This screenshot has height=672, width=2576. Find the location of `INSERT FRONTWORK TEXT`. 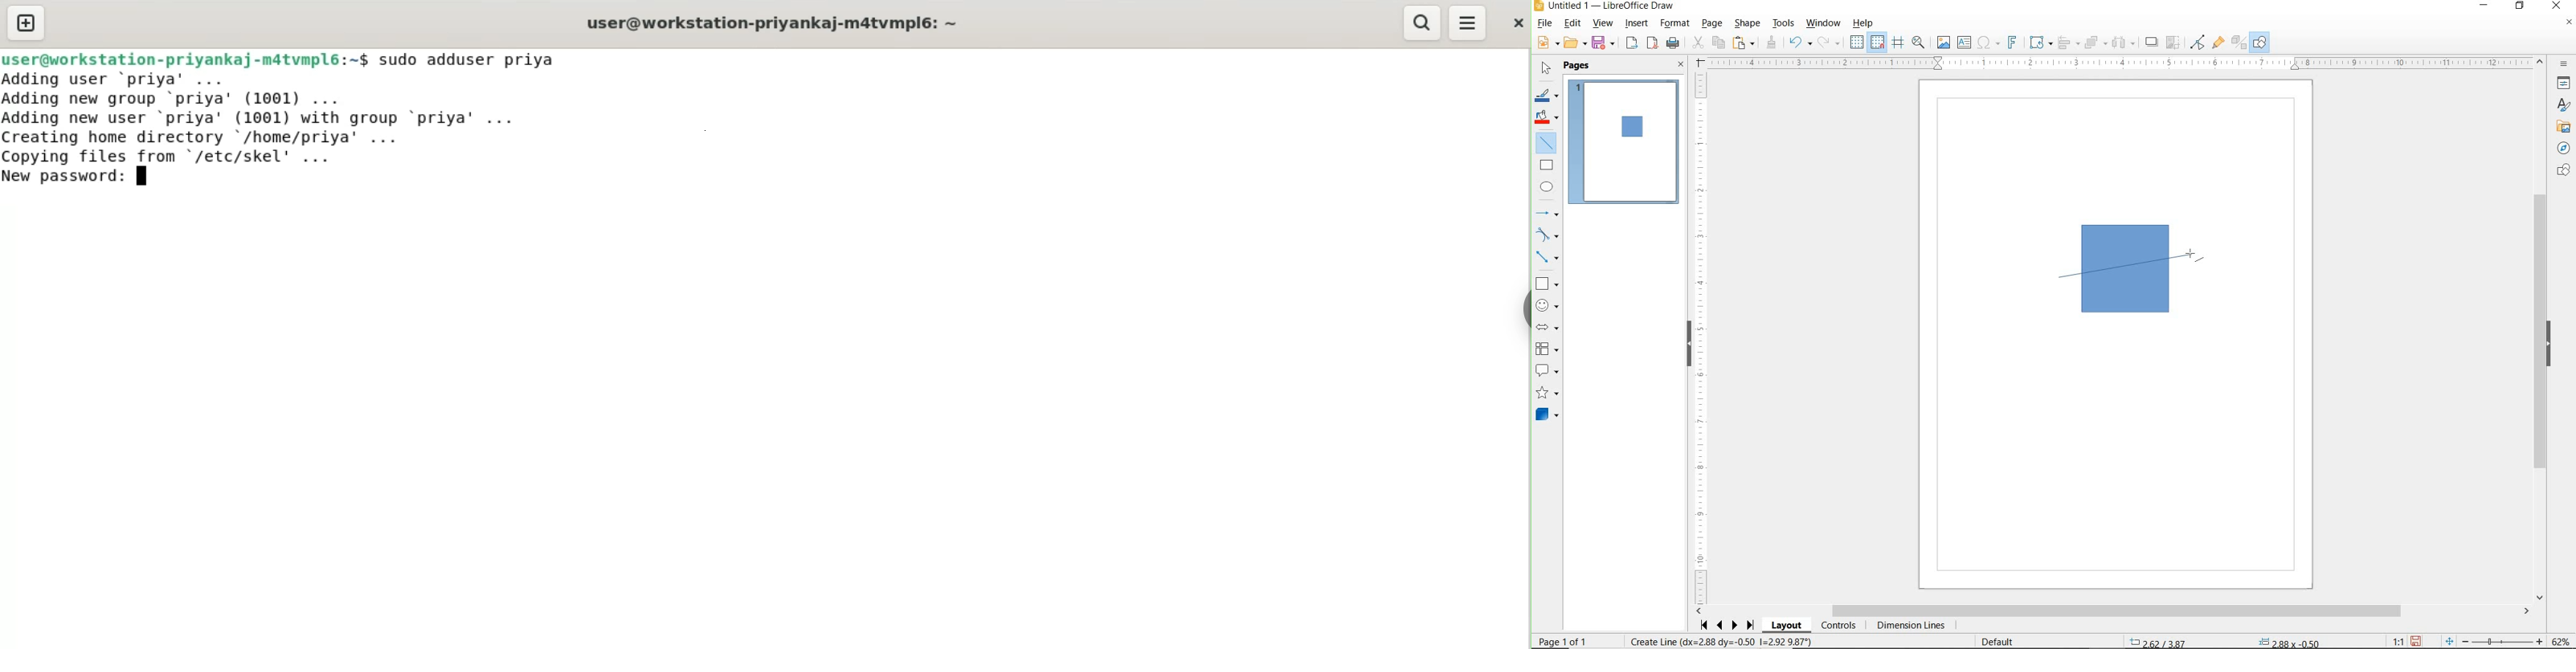

INSERT FRONTWORK TEXT is located at coordinates (2012, 42).